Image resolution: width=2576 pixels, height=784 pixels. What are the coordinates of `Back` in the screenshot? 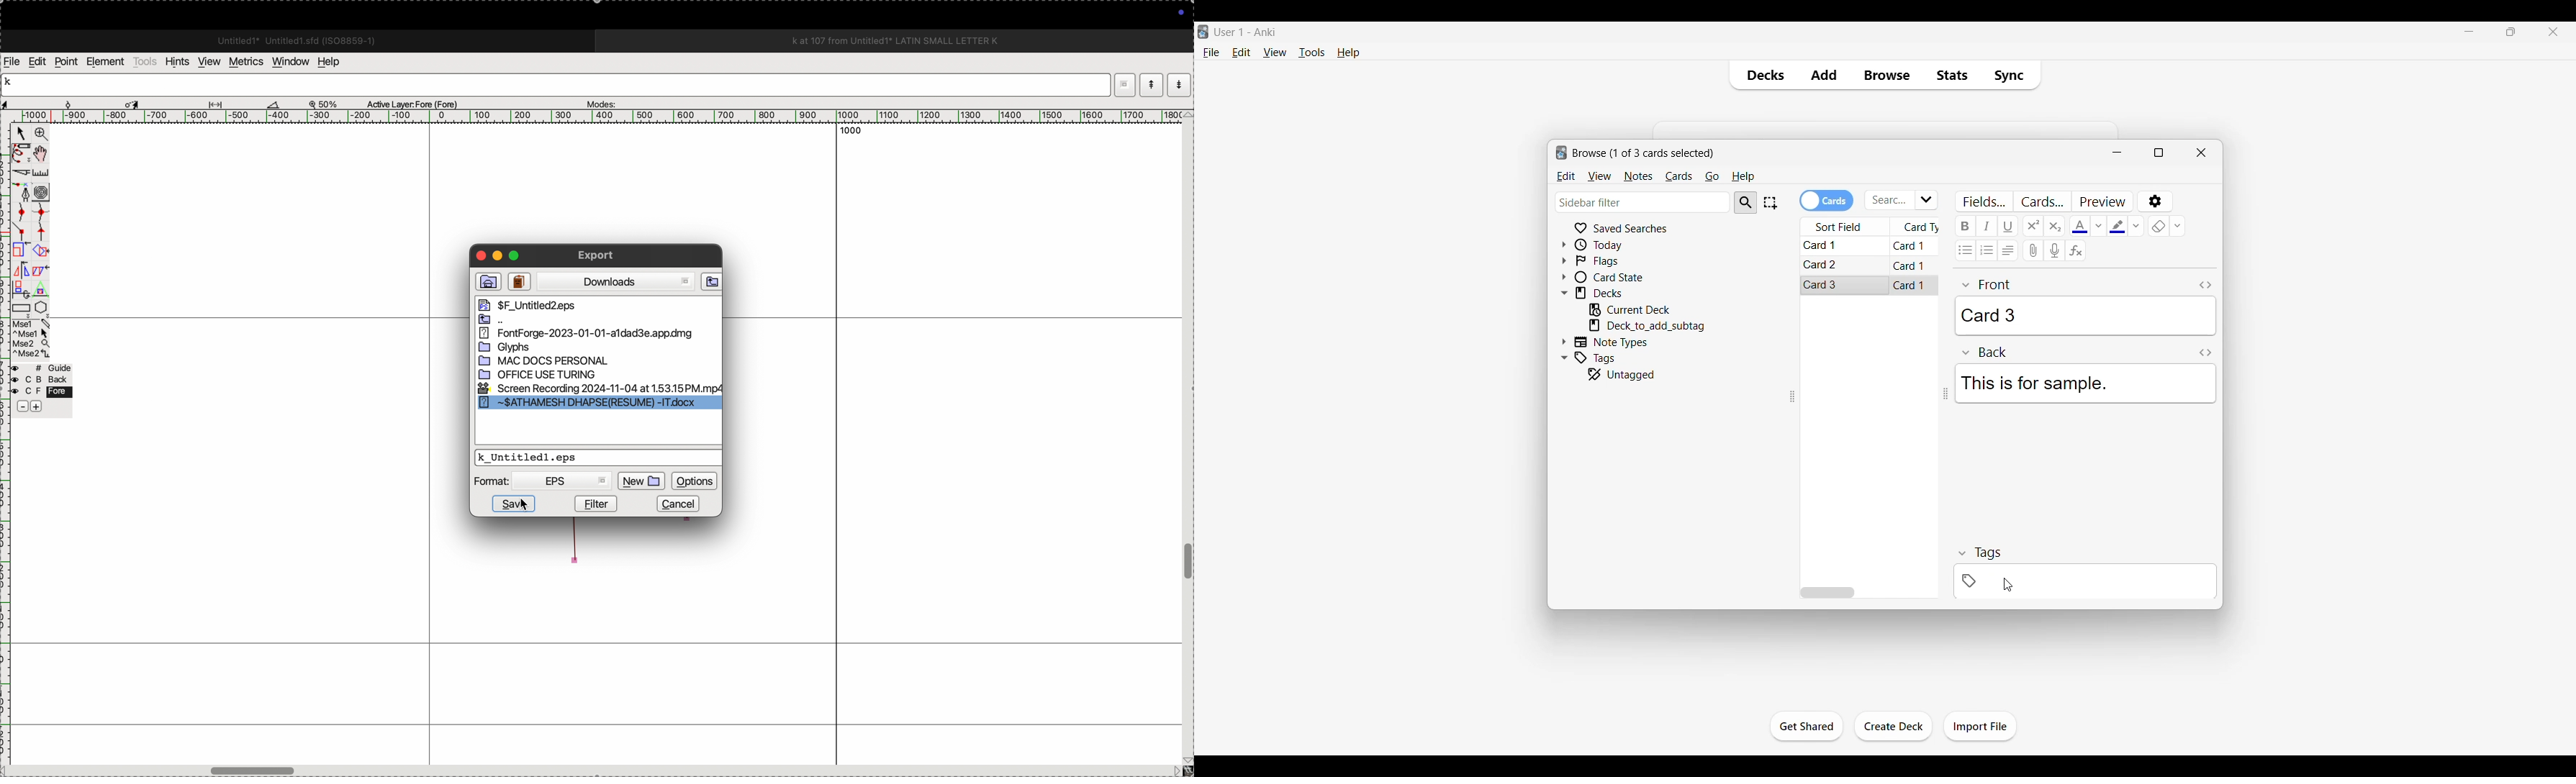 It's located at (1985, 353).